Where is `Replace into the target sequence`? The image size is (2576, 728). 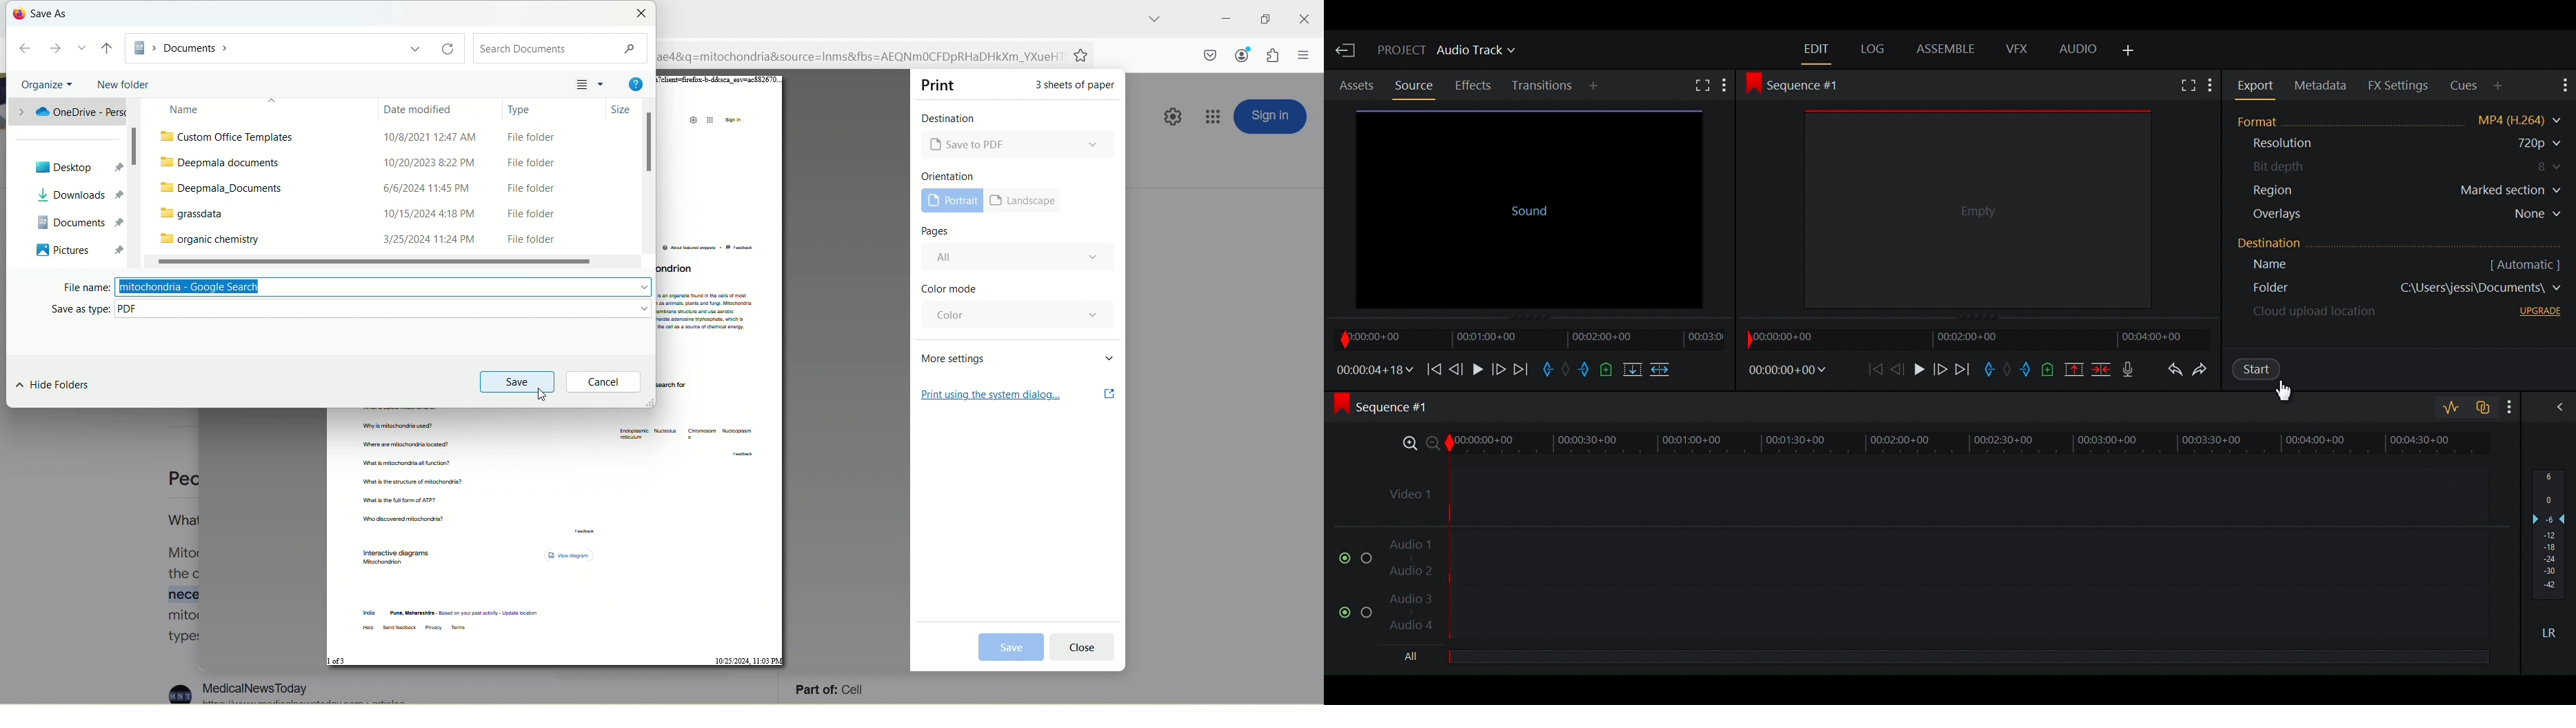 Replace into the target sequence is located at coordinates (1631, 371).